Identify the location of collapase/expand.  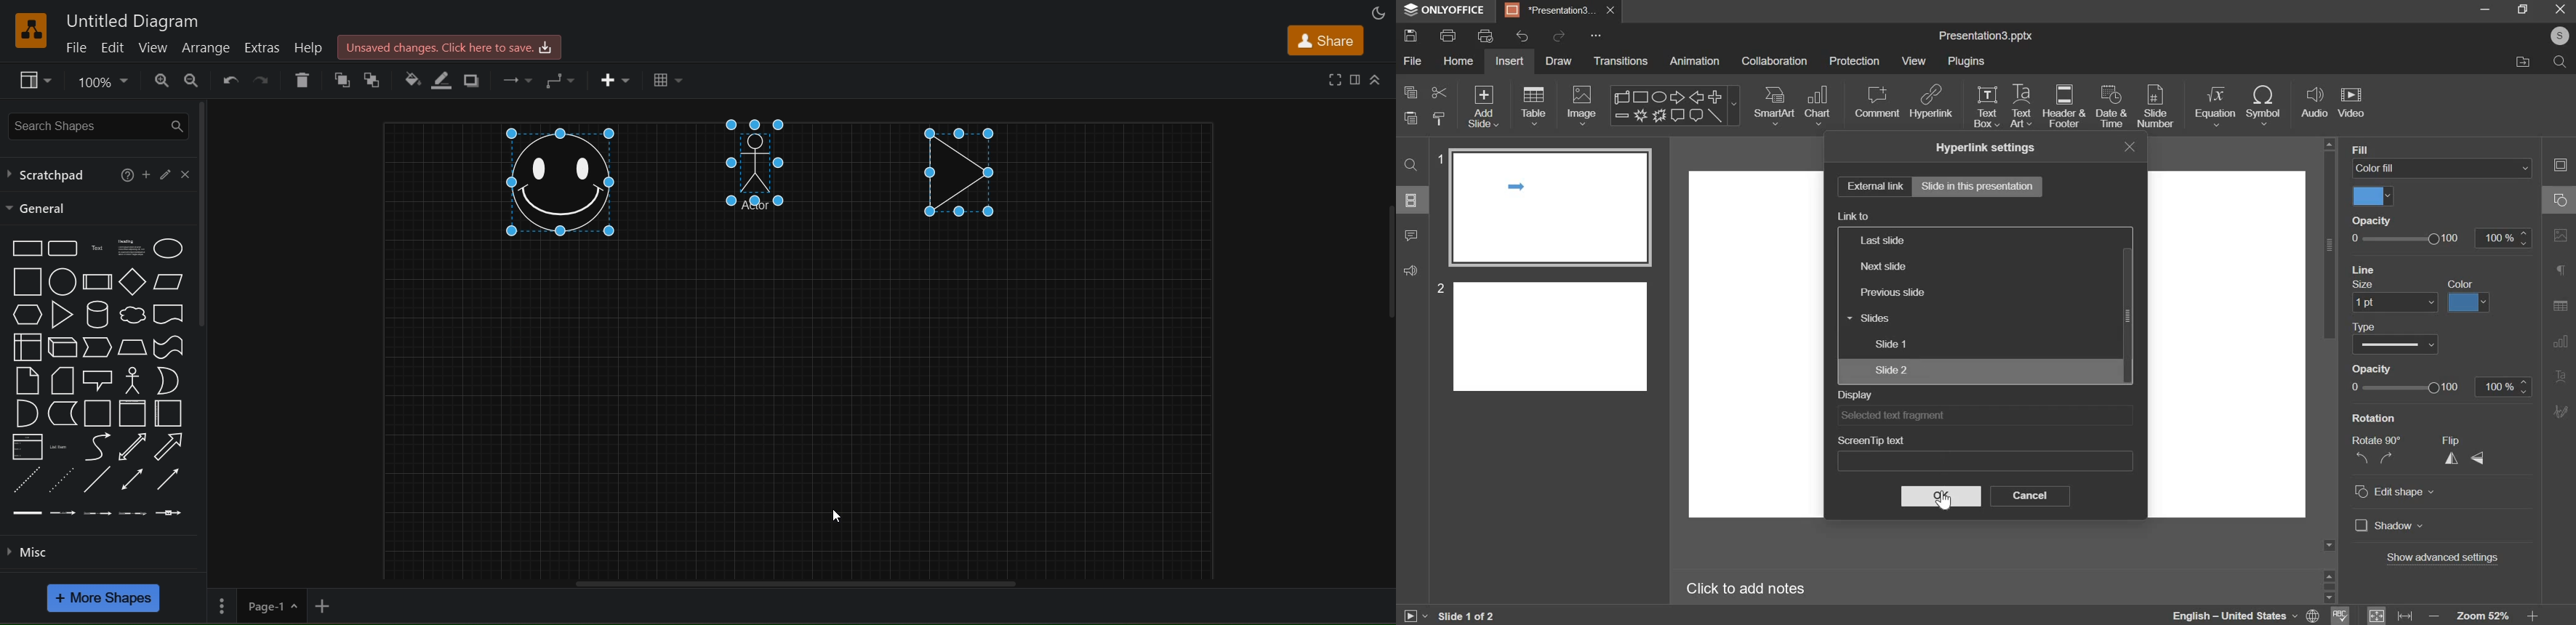
(1377, 81).